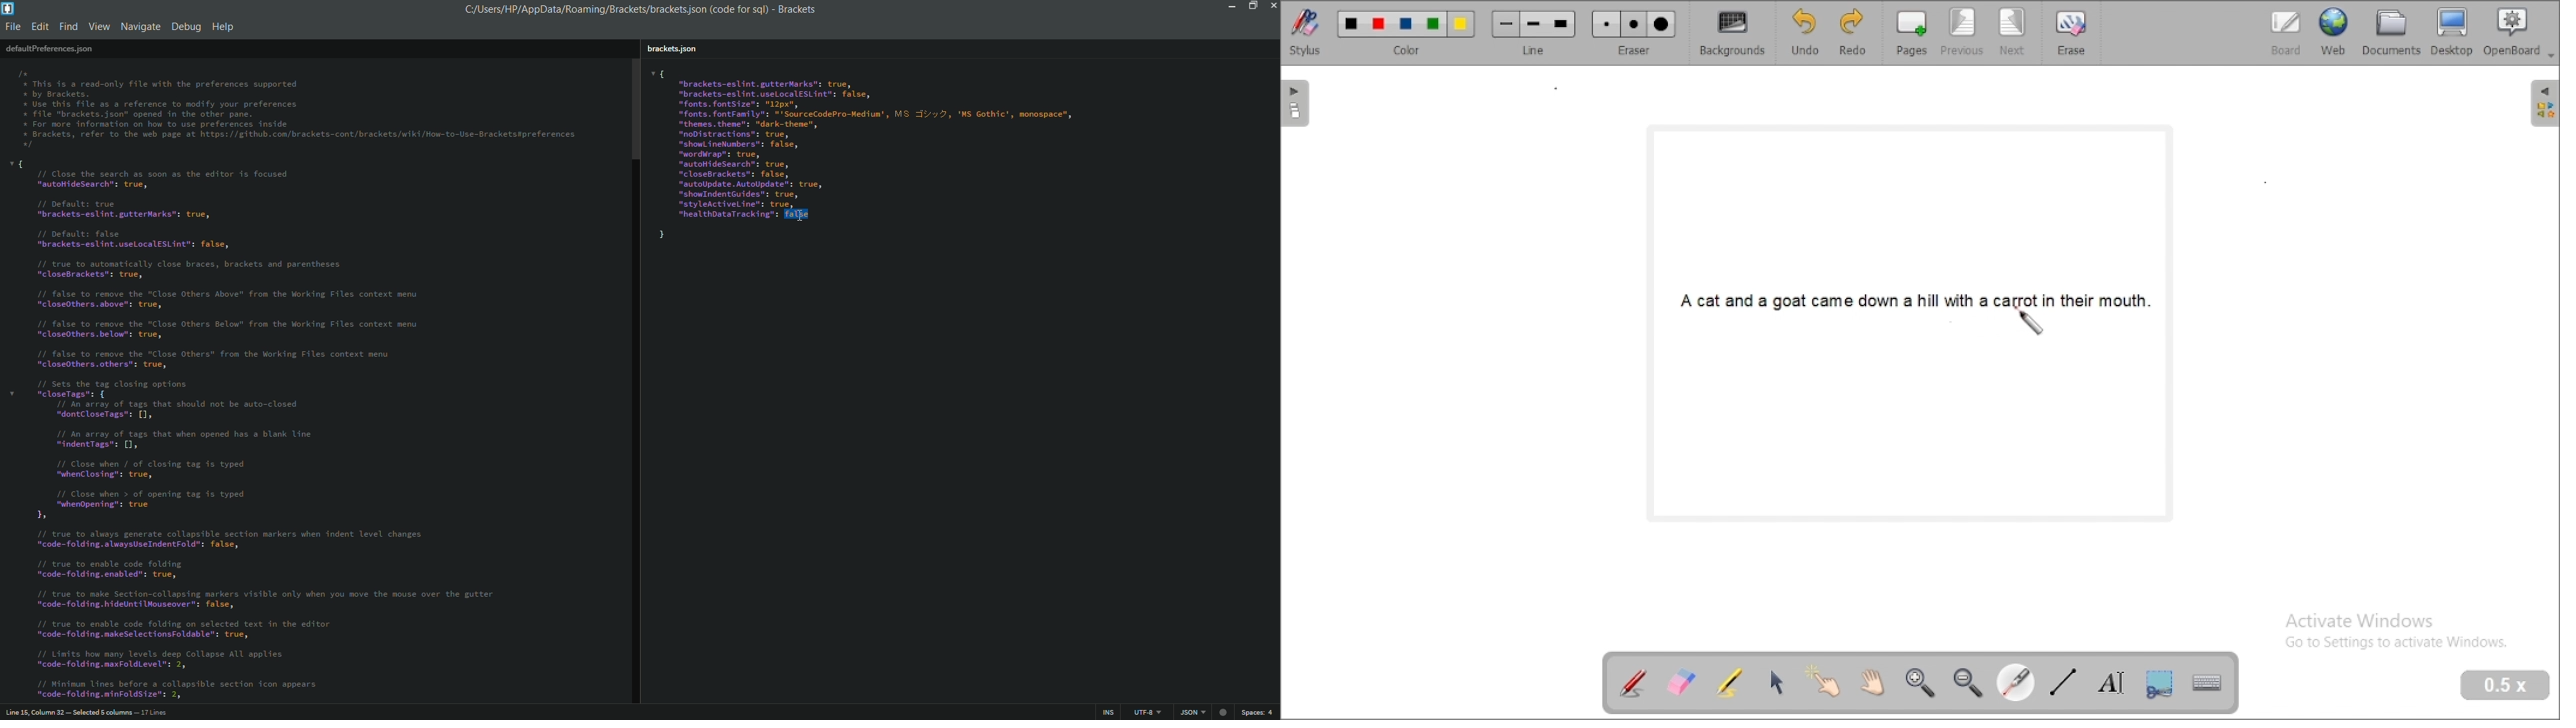 This screenshot has height=728, width=2576. I want to click on setting options, so click(884, 157).